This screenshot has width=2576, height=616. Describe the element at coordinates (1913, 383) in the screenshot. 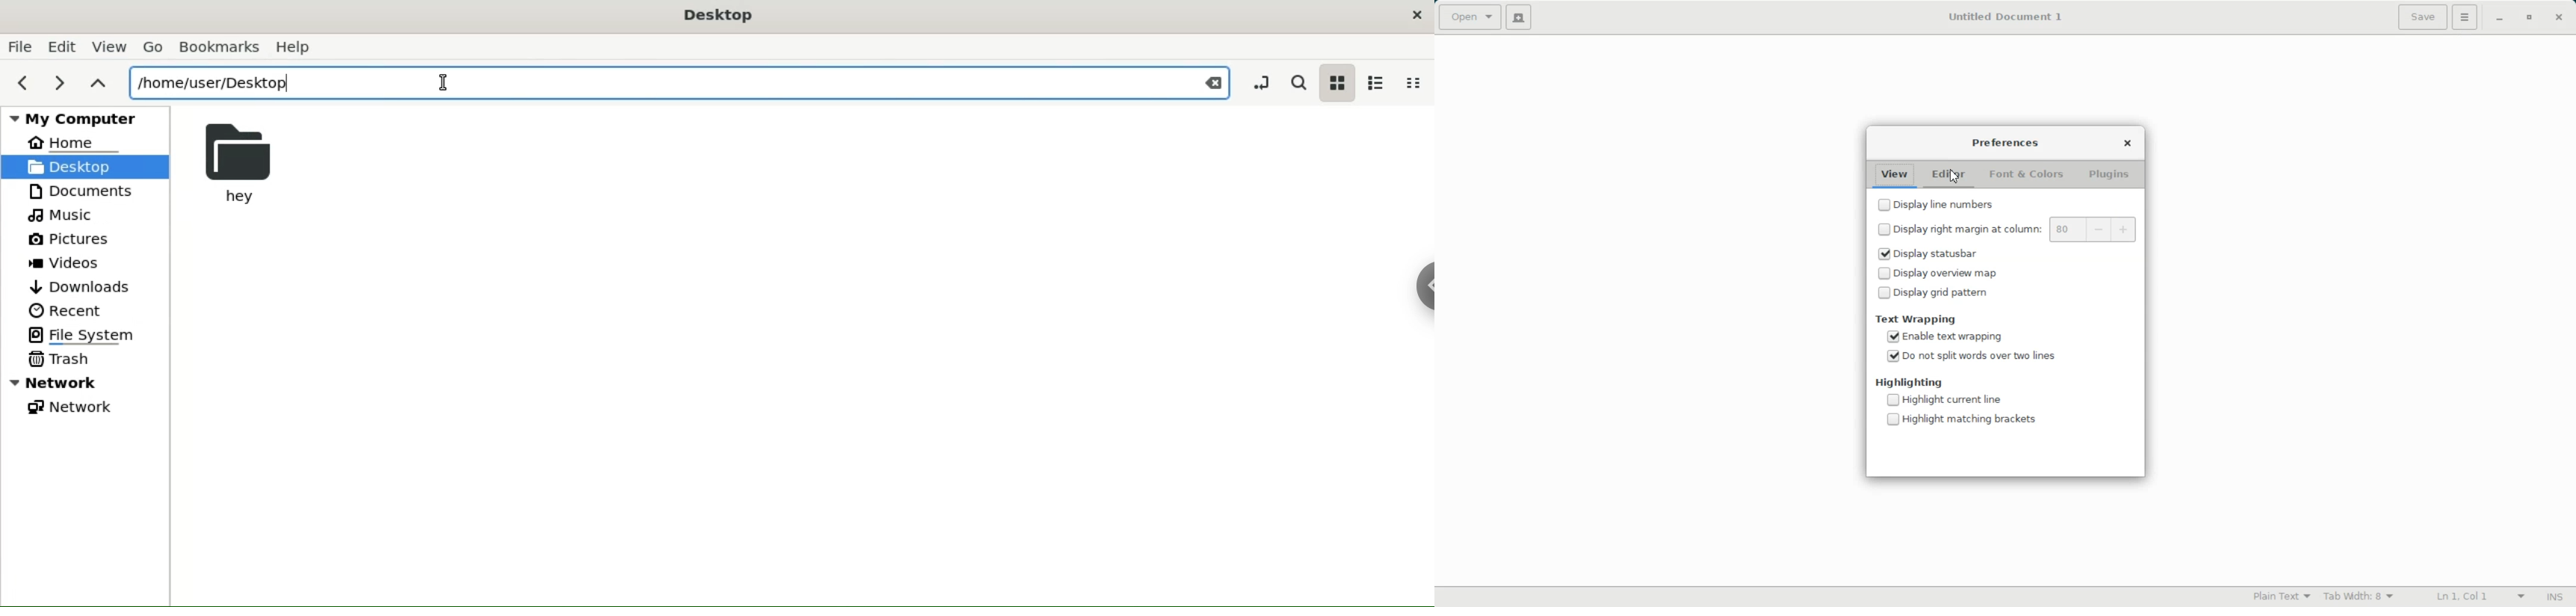

I see `Highlighting` at that location.